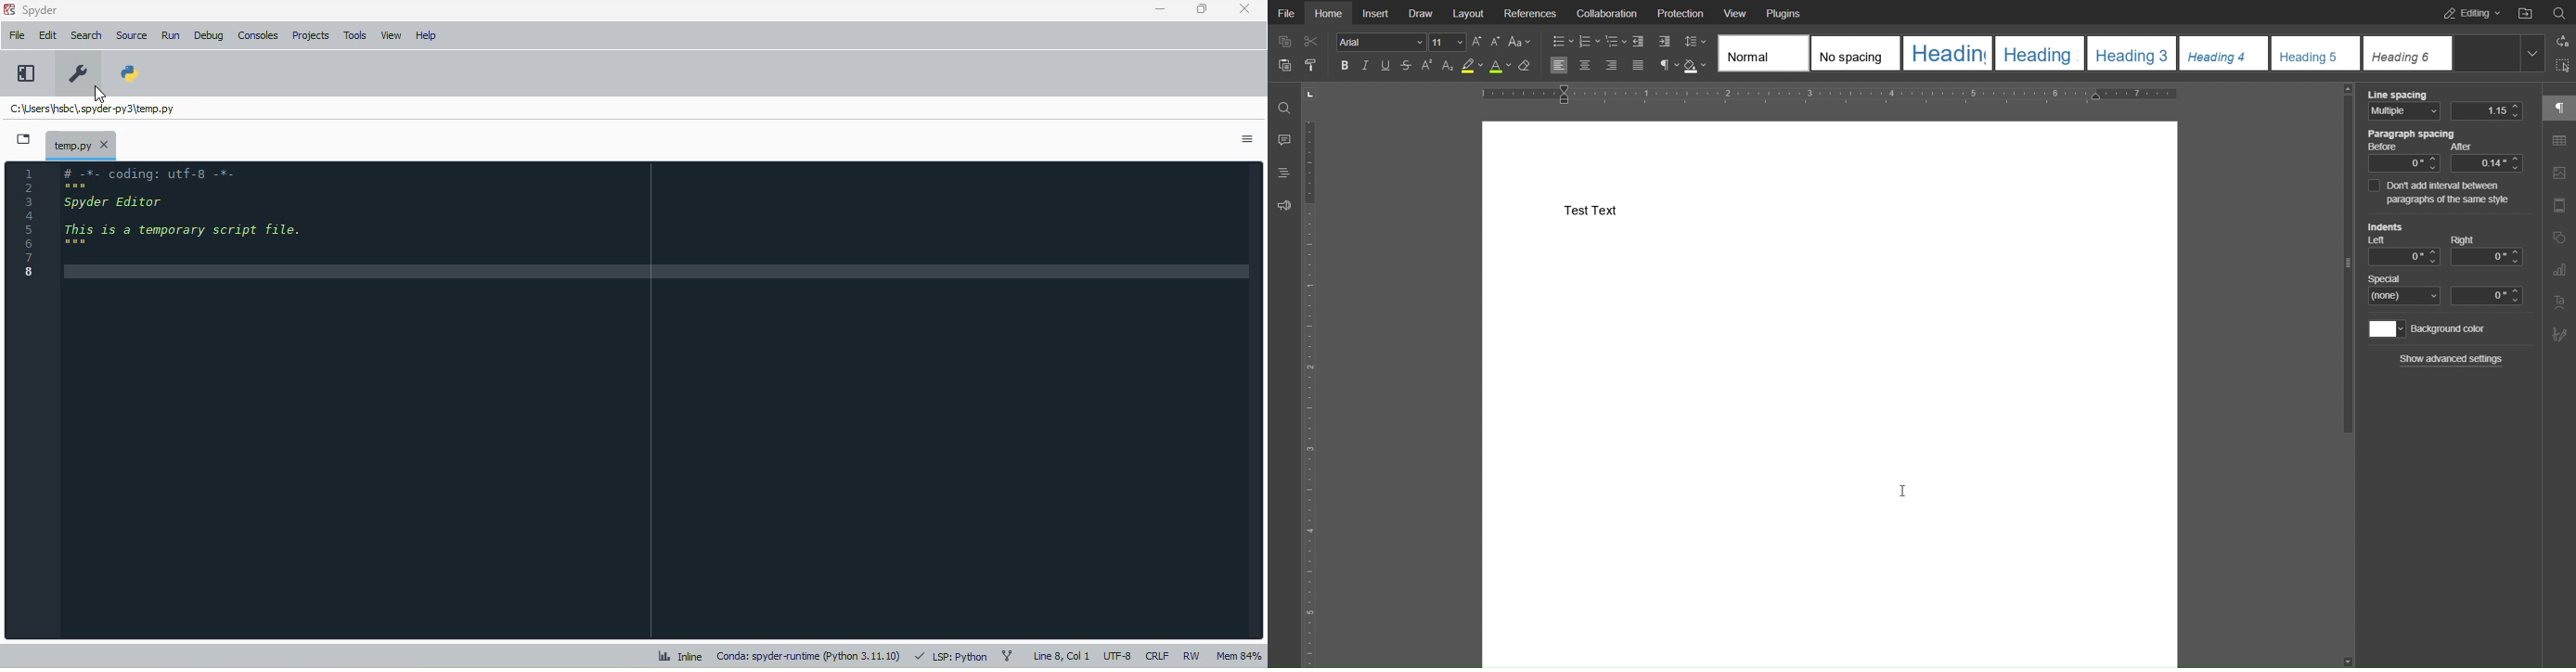 The width and height of the screenshot is (2576, 672). Describe the element at coordinates (2446, 193) in the screenshot. I see `Don't add interval between paragraphs of the same style` at that location.